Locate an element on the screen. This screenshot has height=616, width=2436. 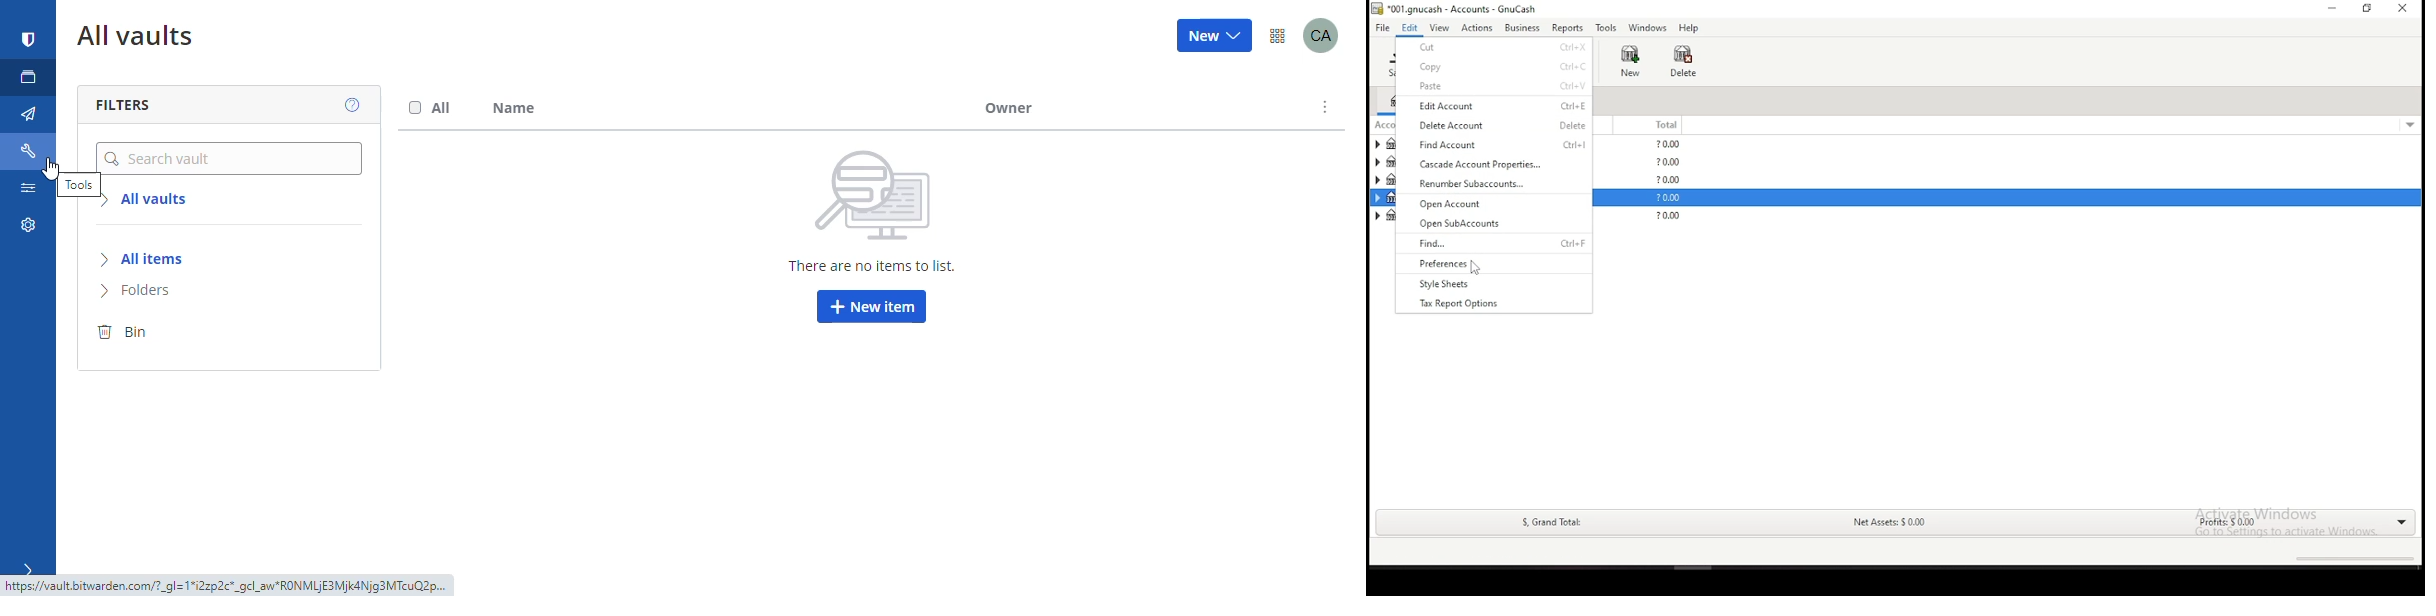
menu is located at coordinates (1277, 34).